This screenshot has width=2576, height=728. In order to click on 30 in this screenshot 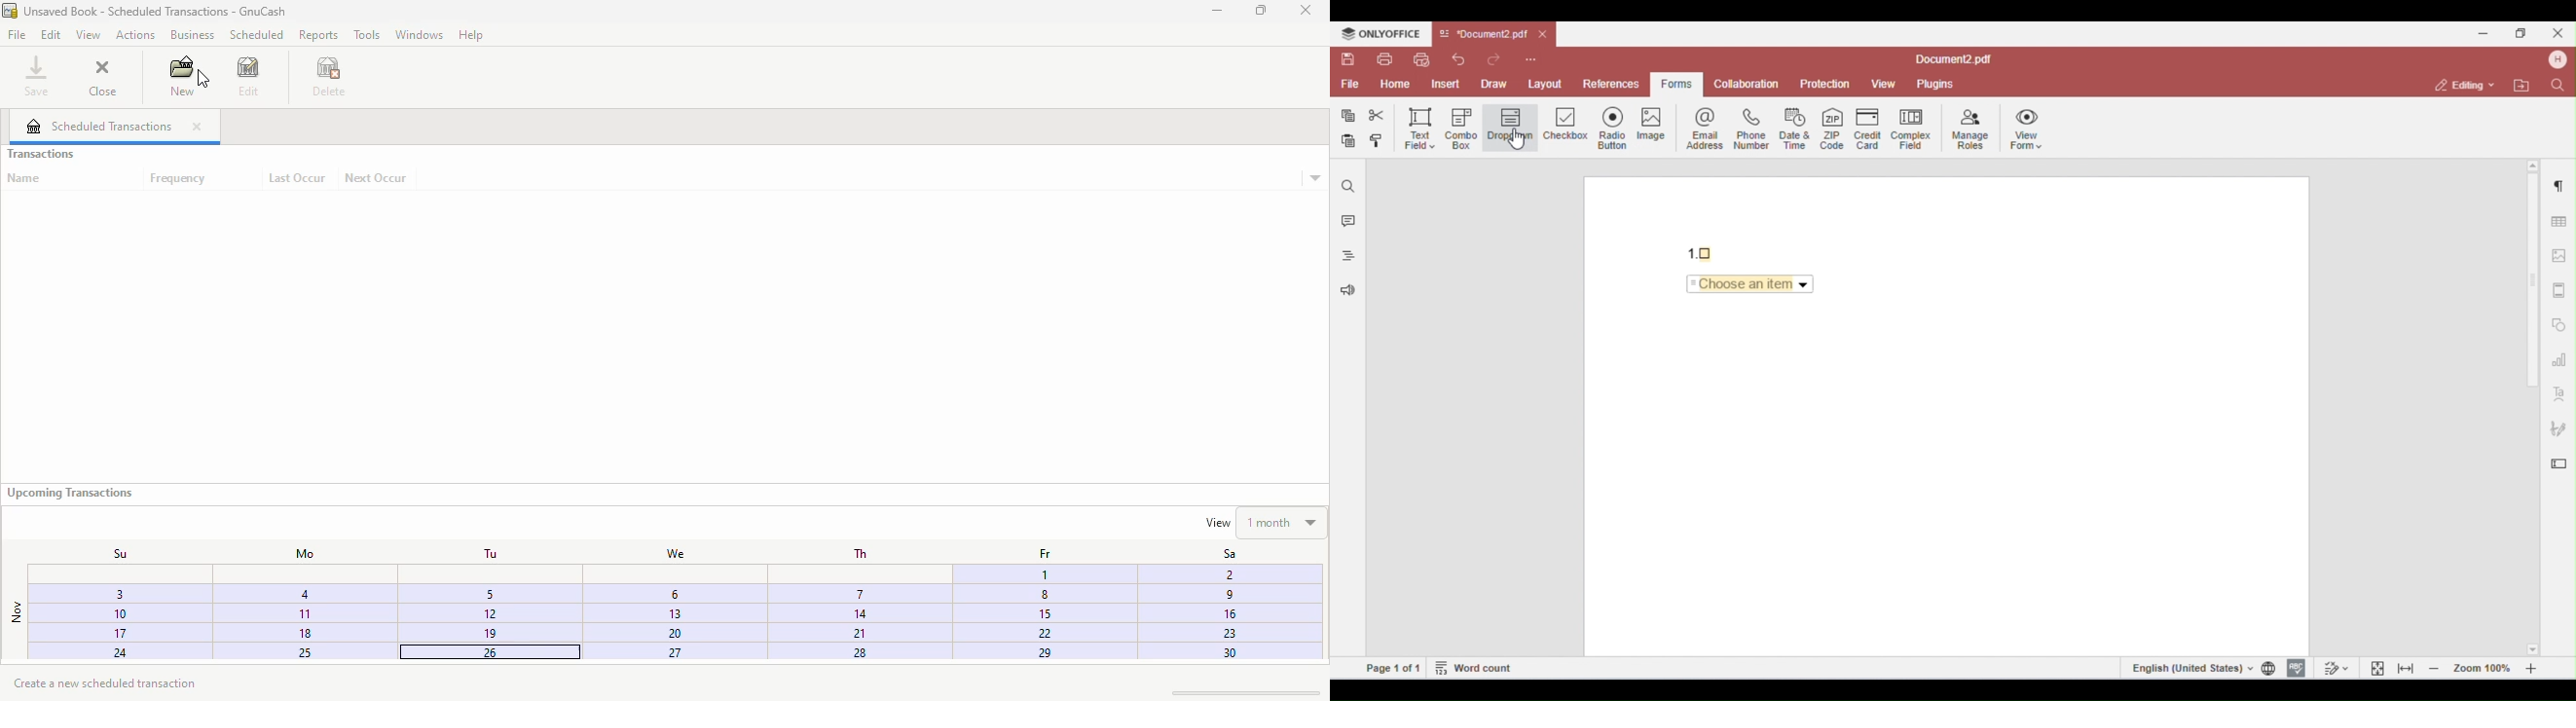, I will do `click(1227, 653)`.